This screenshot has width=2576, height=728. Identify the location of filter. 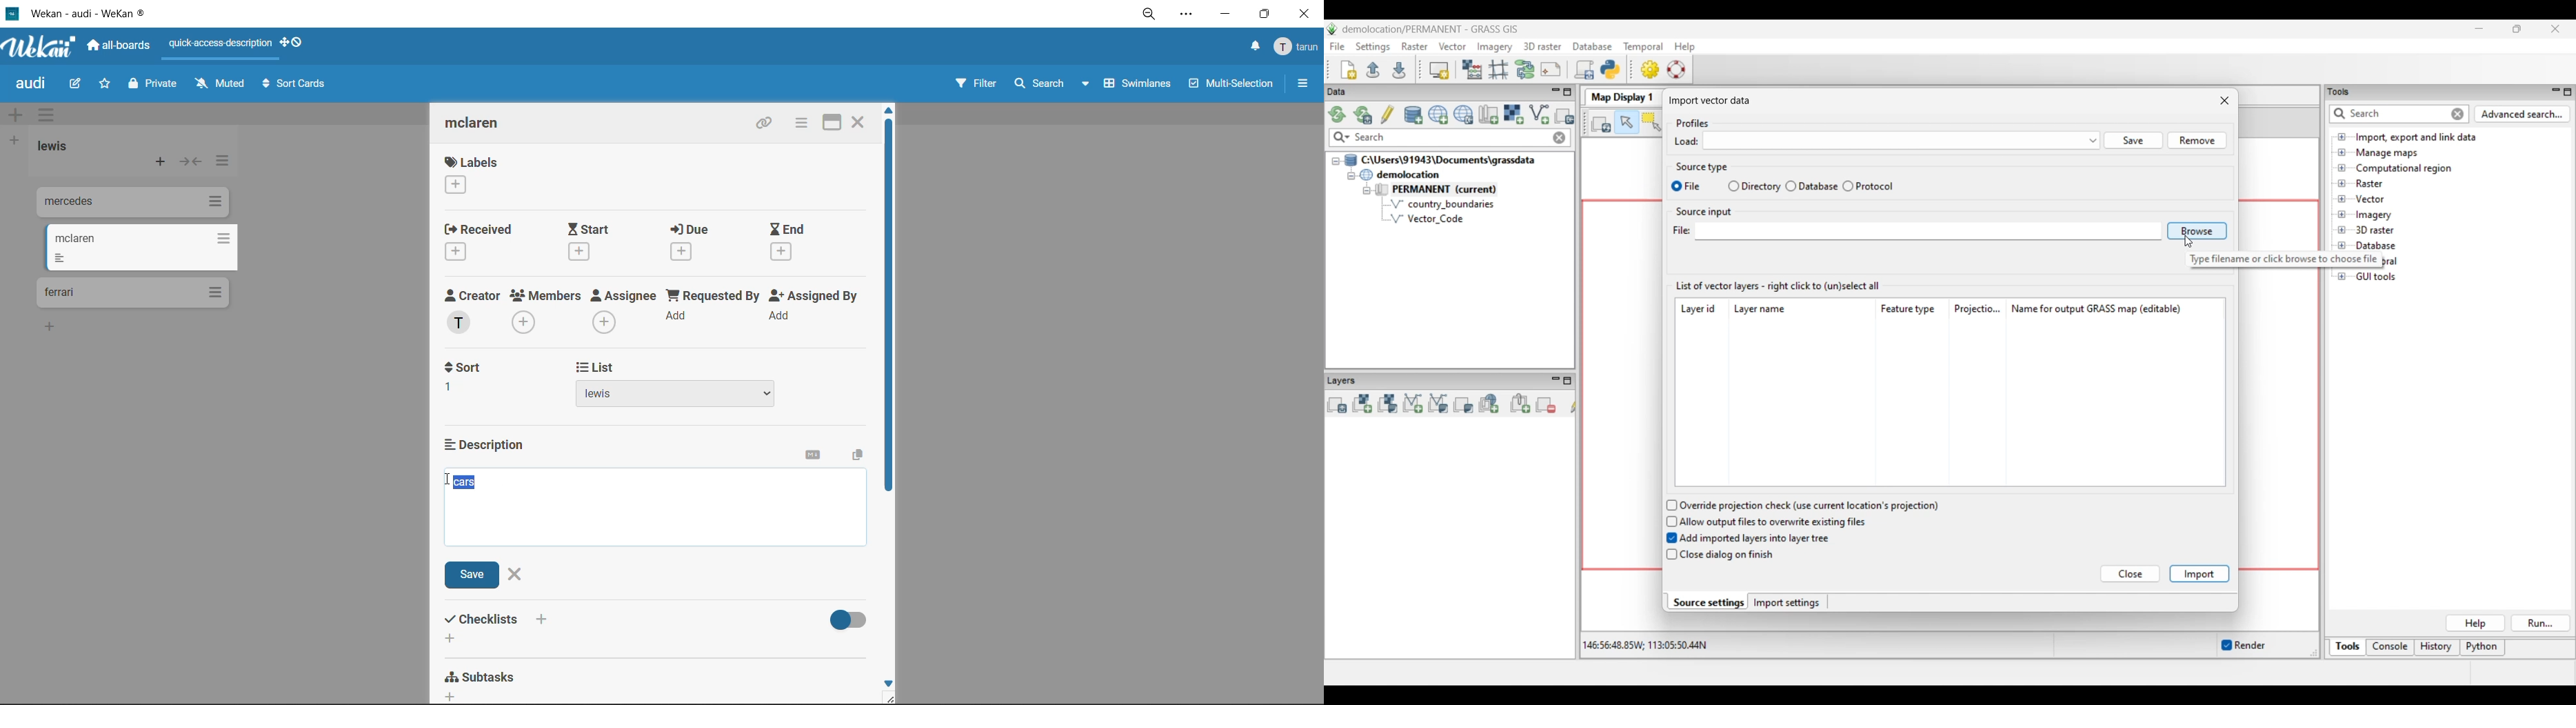
(975, 85).